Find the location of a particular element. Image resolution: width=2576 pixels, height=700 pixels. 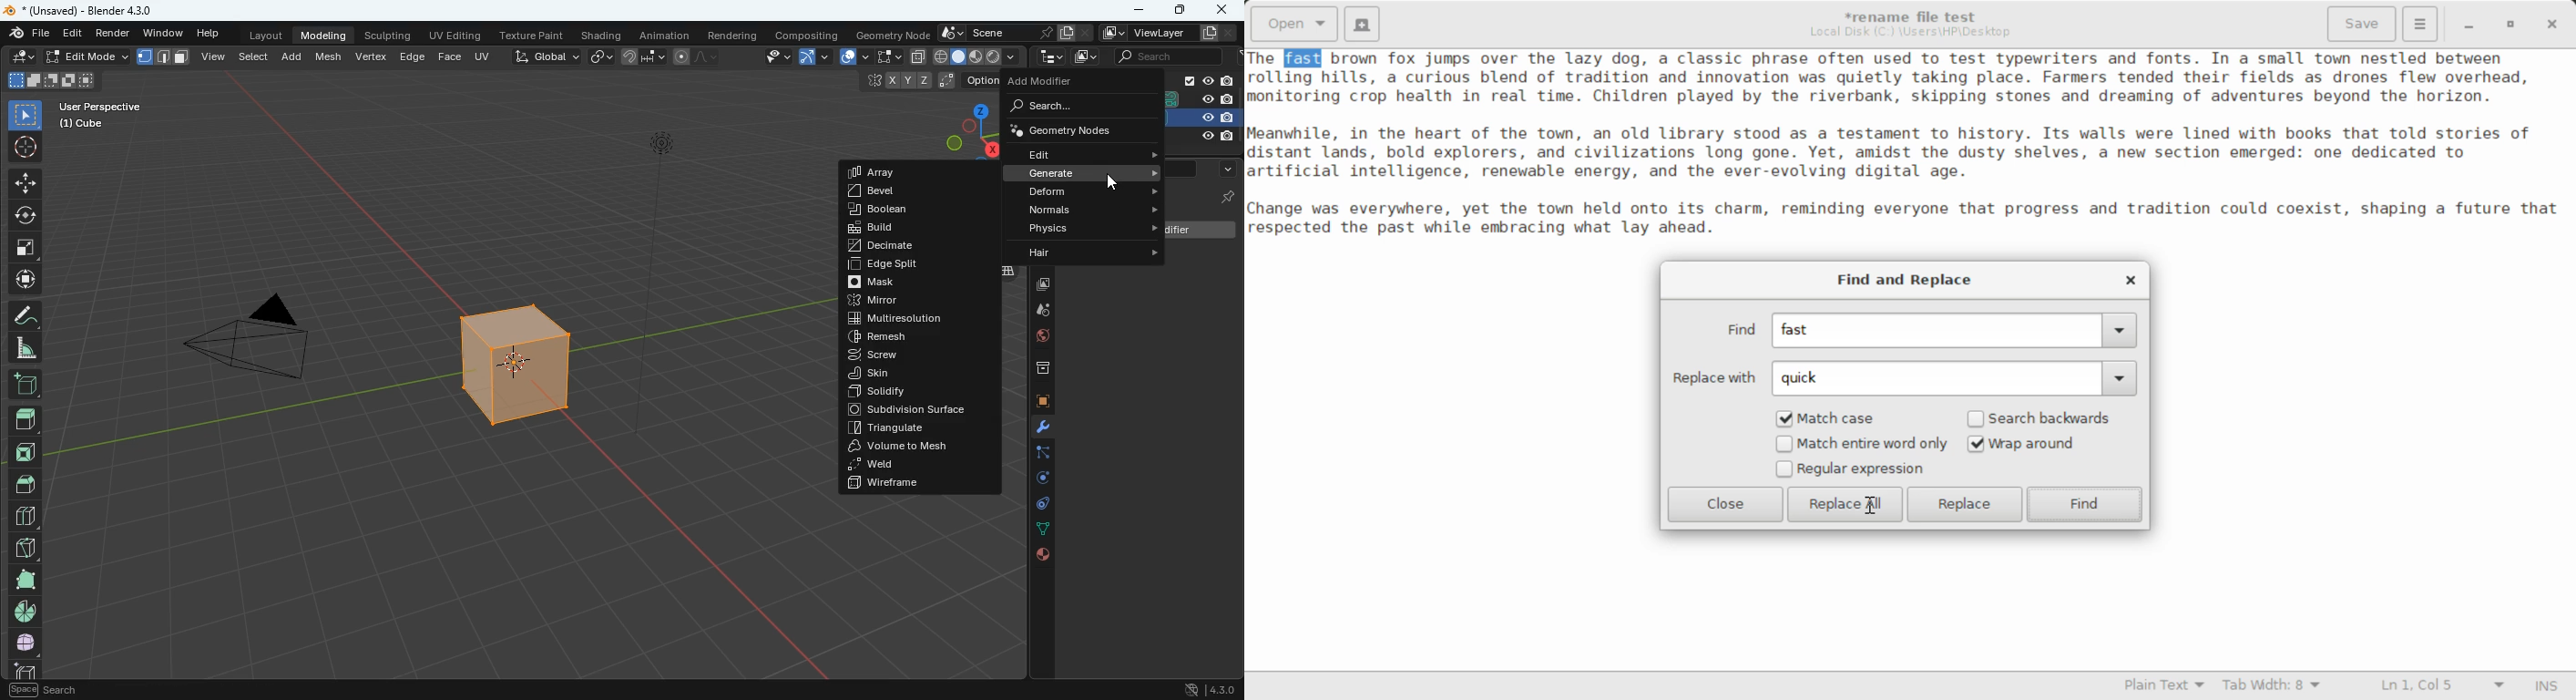

rotate is located at coordinates (25, 215).